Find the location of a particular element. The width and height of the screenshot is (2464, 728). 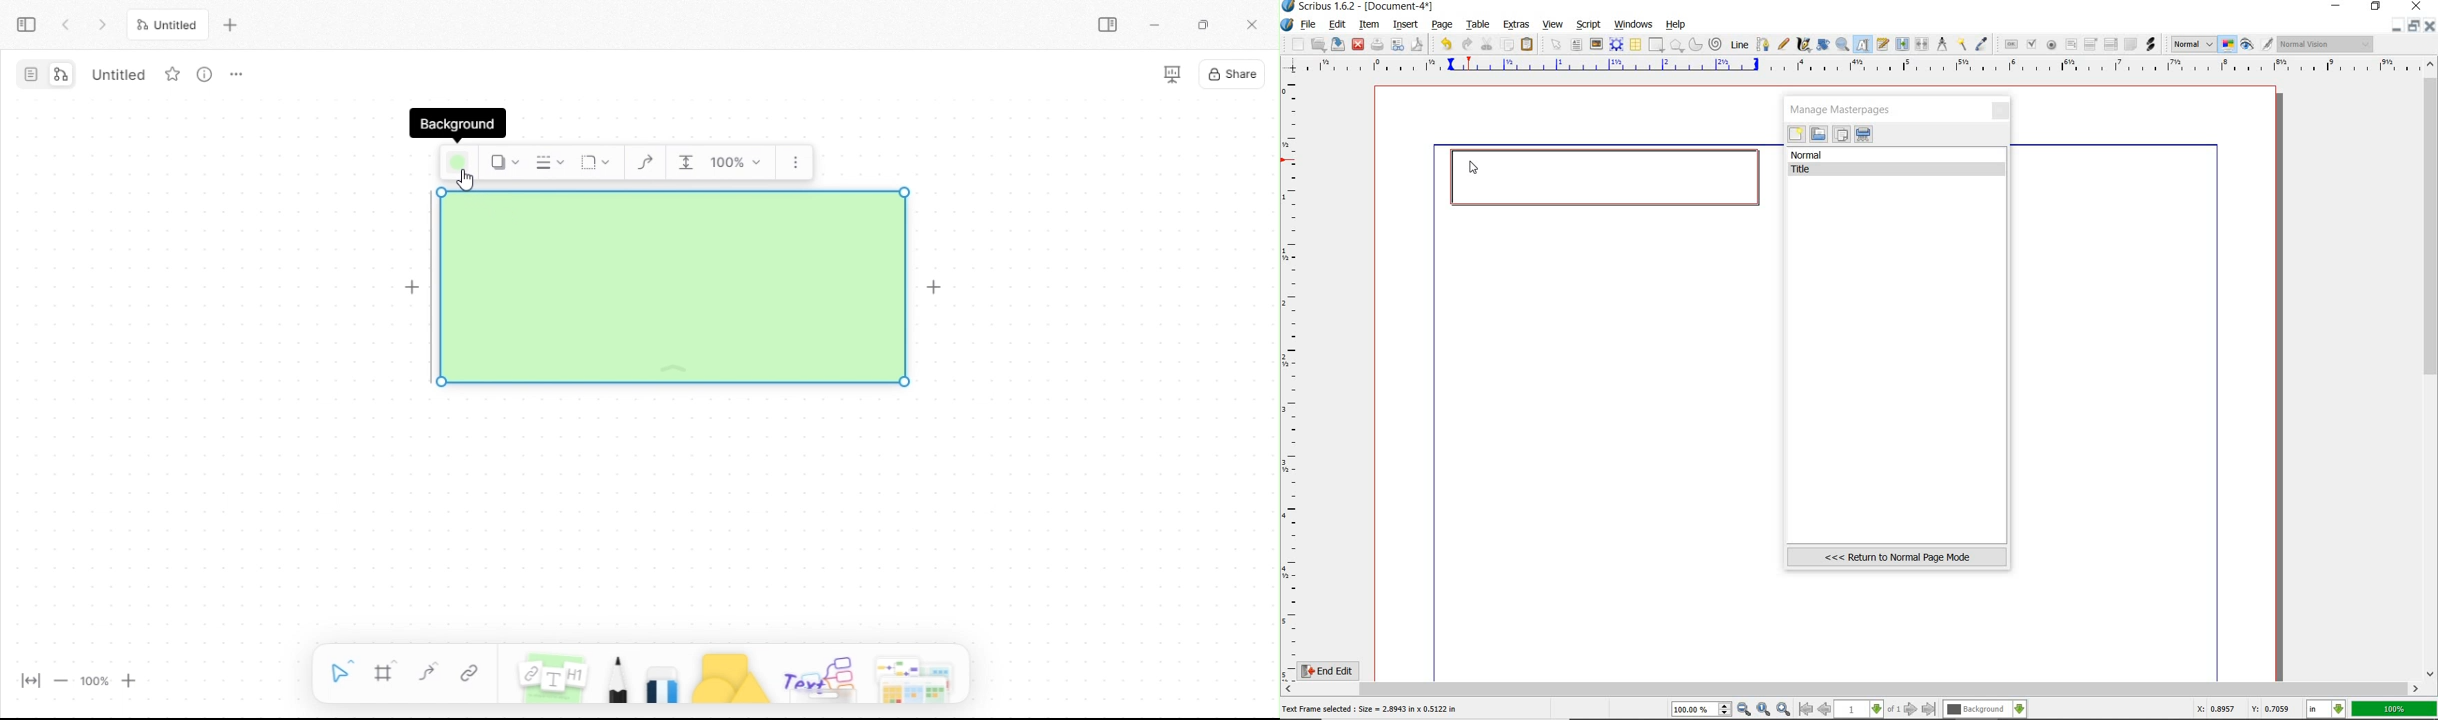

select is located at coordinates (1554, 44).